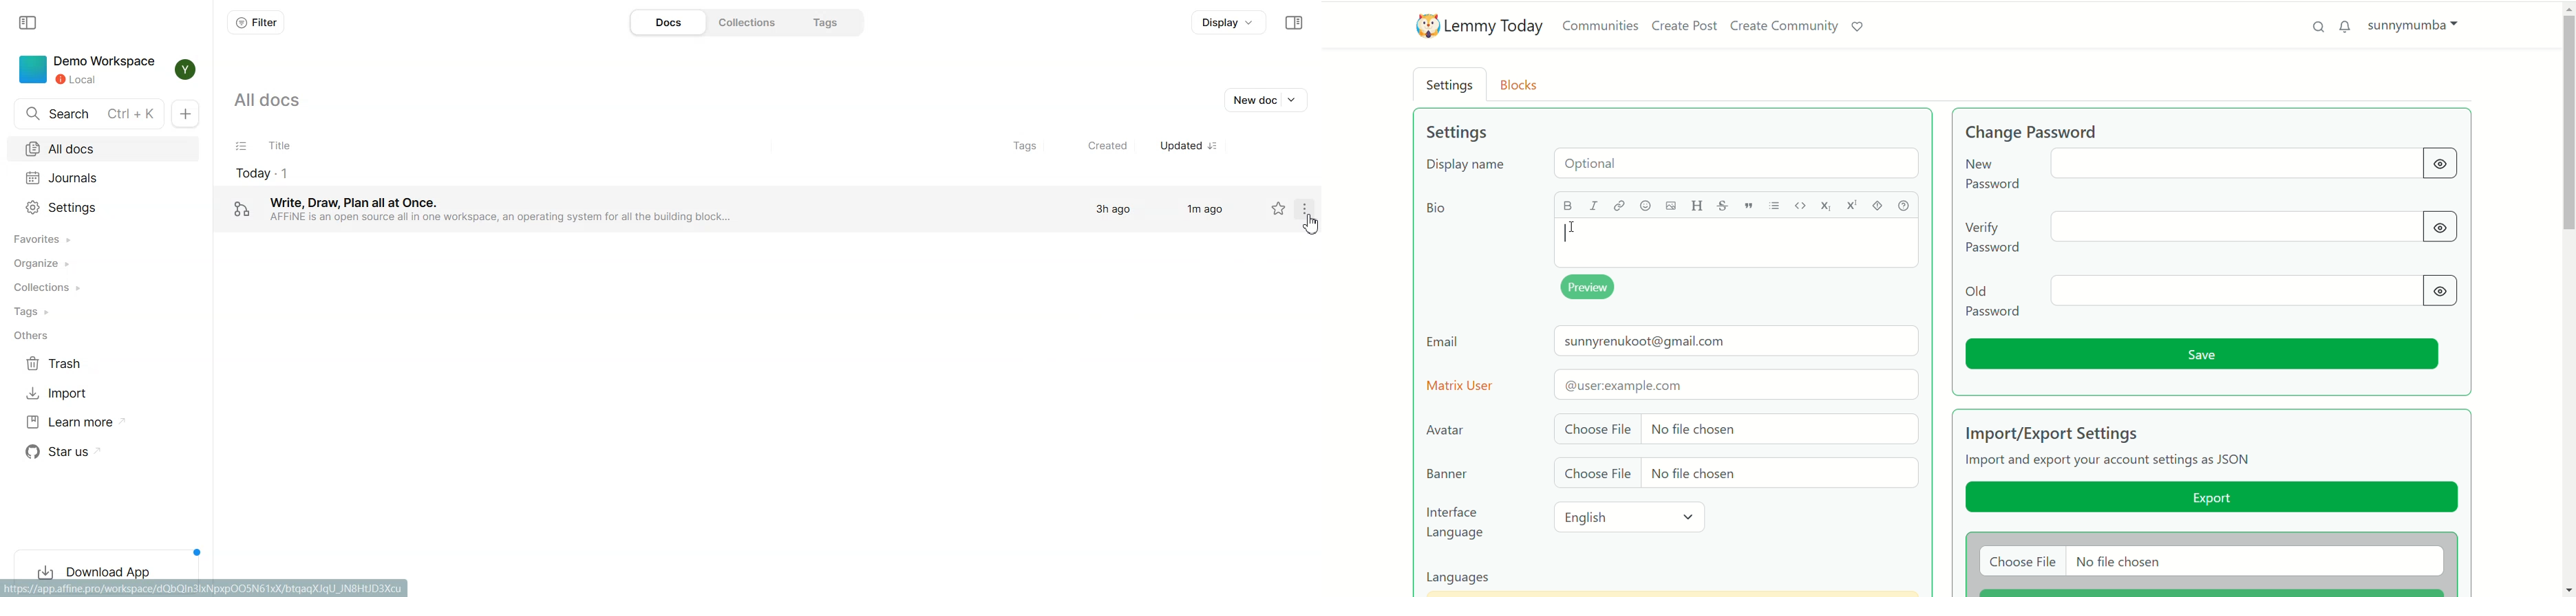  Describe the element at coordinates (668, 22) in the screenshot. I see `Docs` at that location.